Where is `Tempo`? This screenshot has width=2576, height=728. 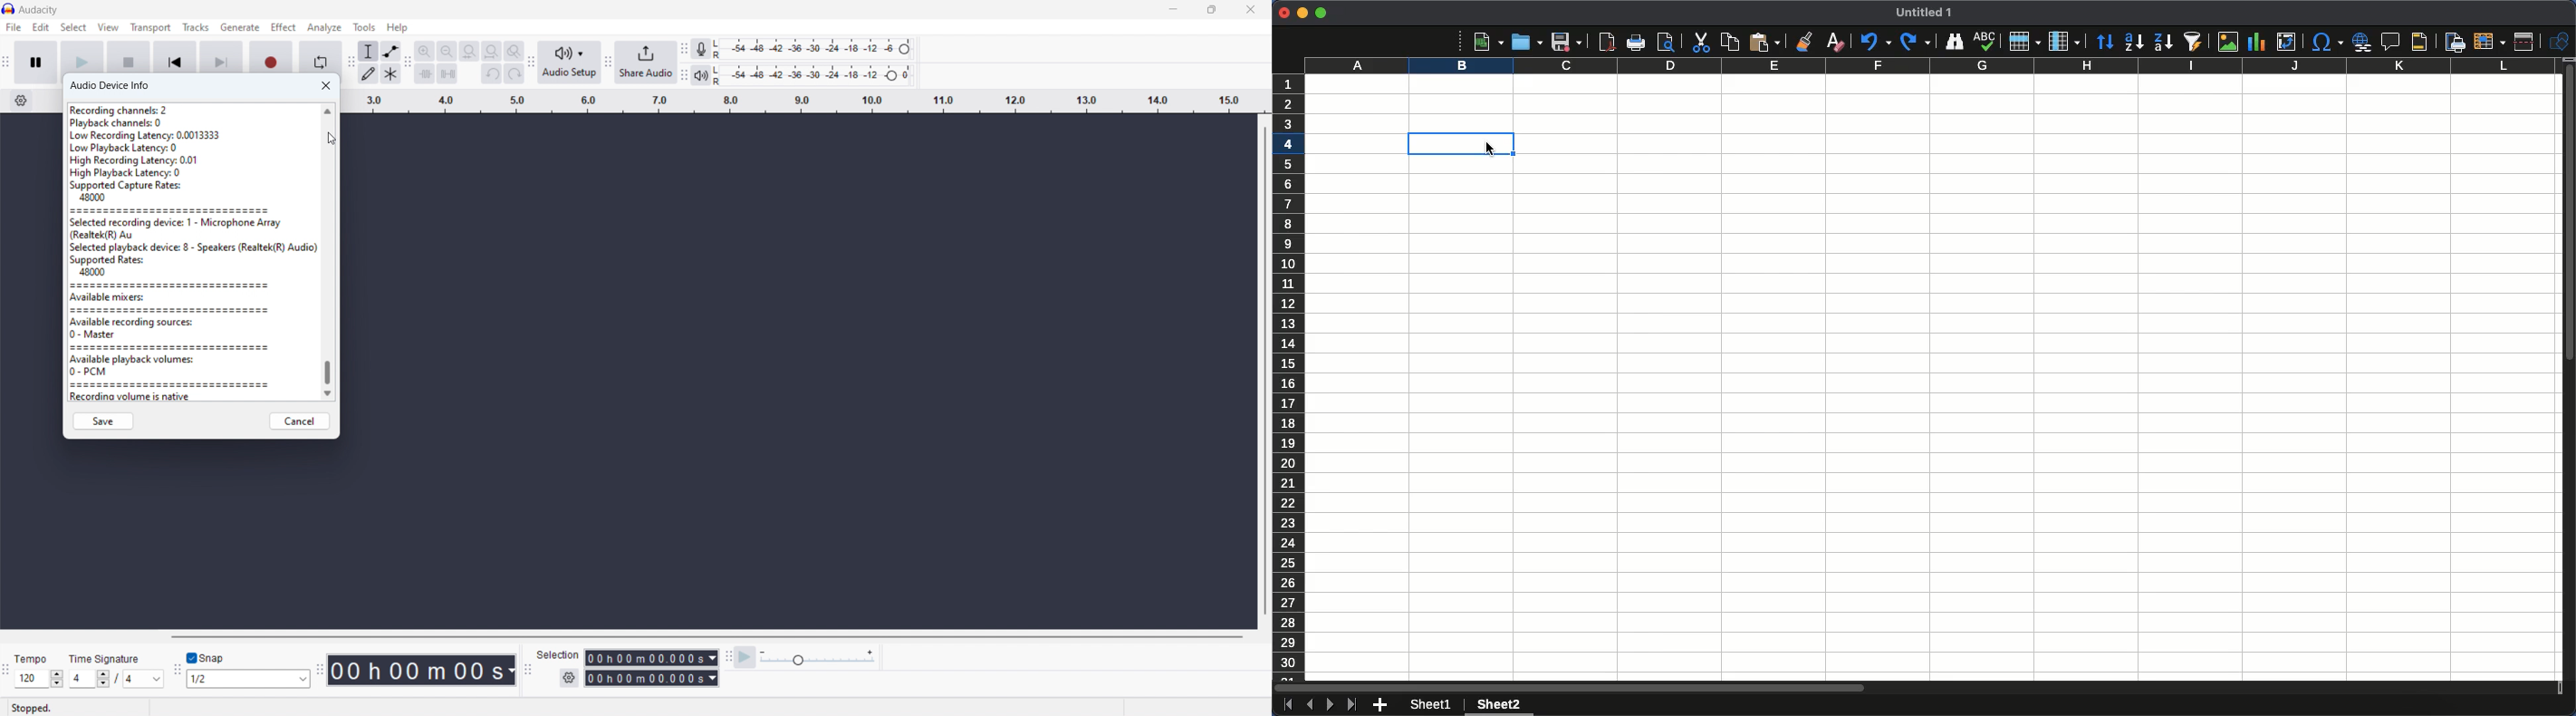
Tempo is located at coordinates (31, 658).